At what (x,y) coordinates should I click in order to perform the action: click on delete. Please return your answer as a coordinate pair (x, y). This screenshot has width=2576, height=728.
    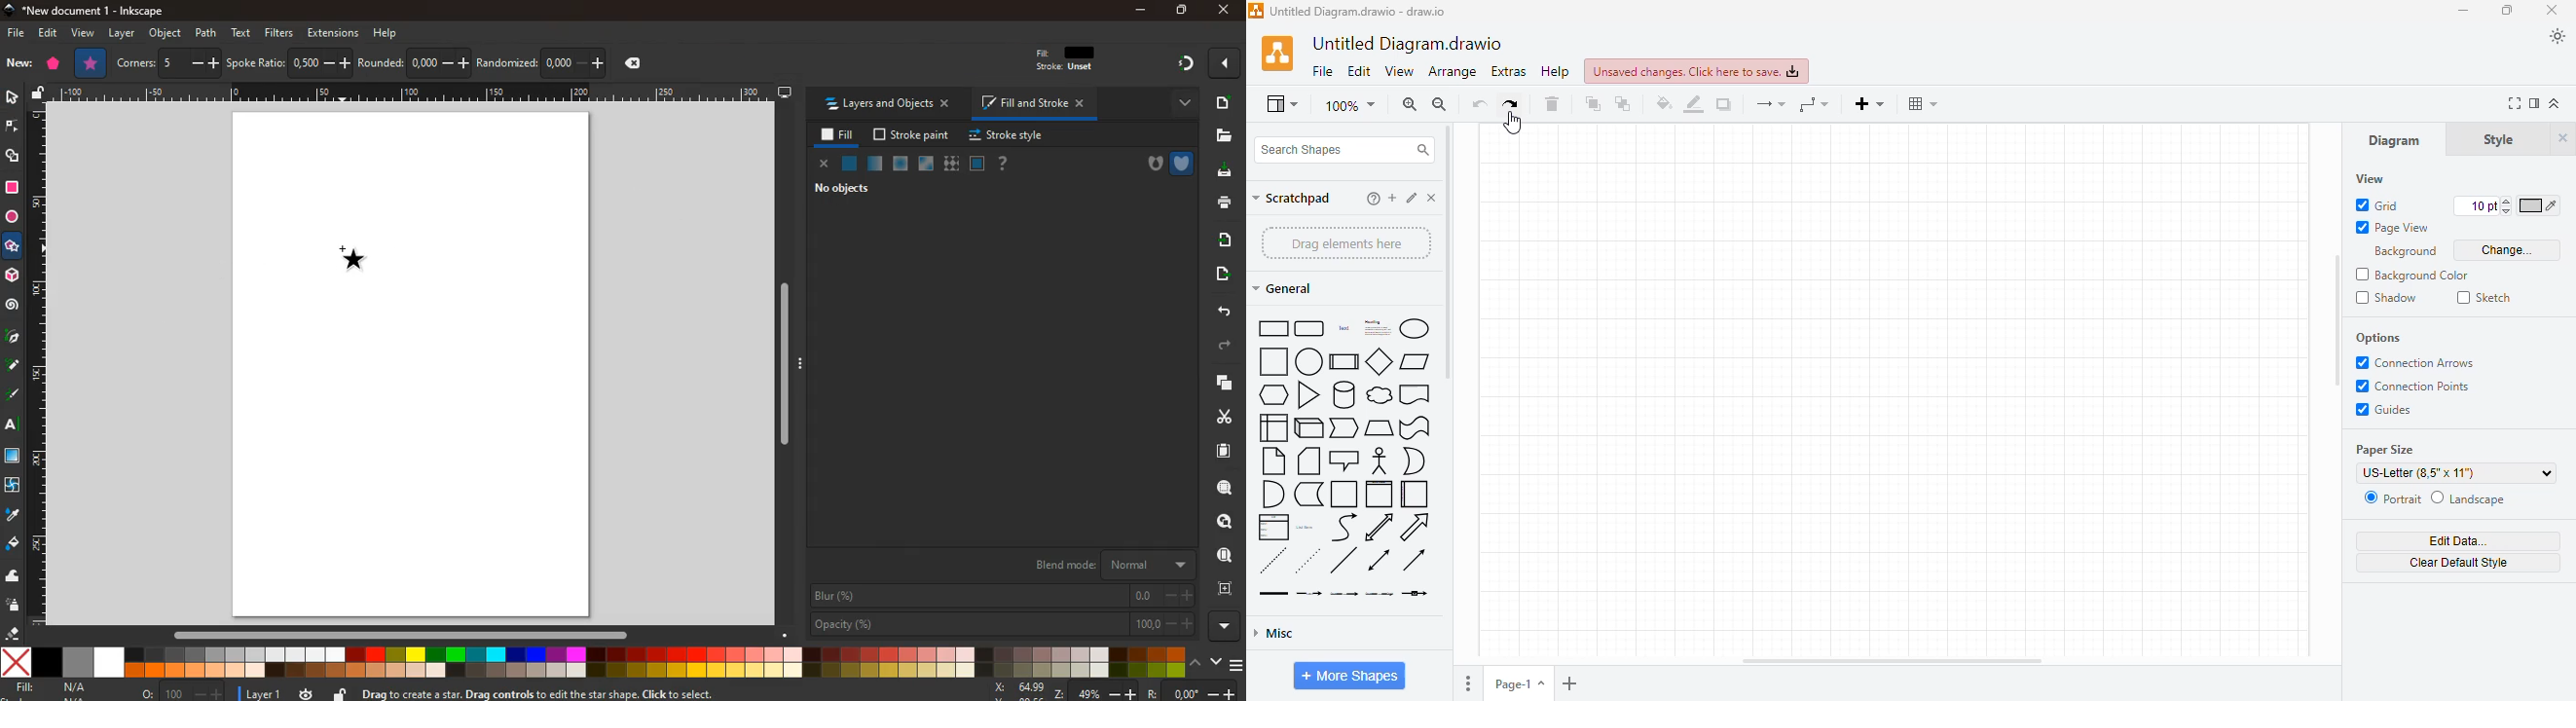
    Looking at the image, I should click on (1551, 104).